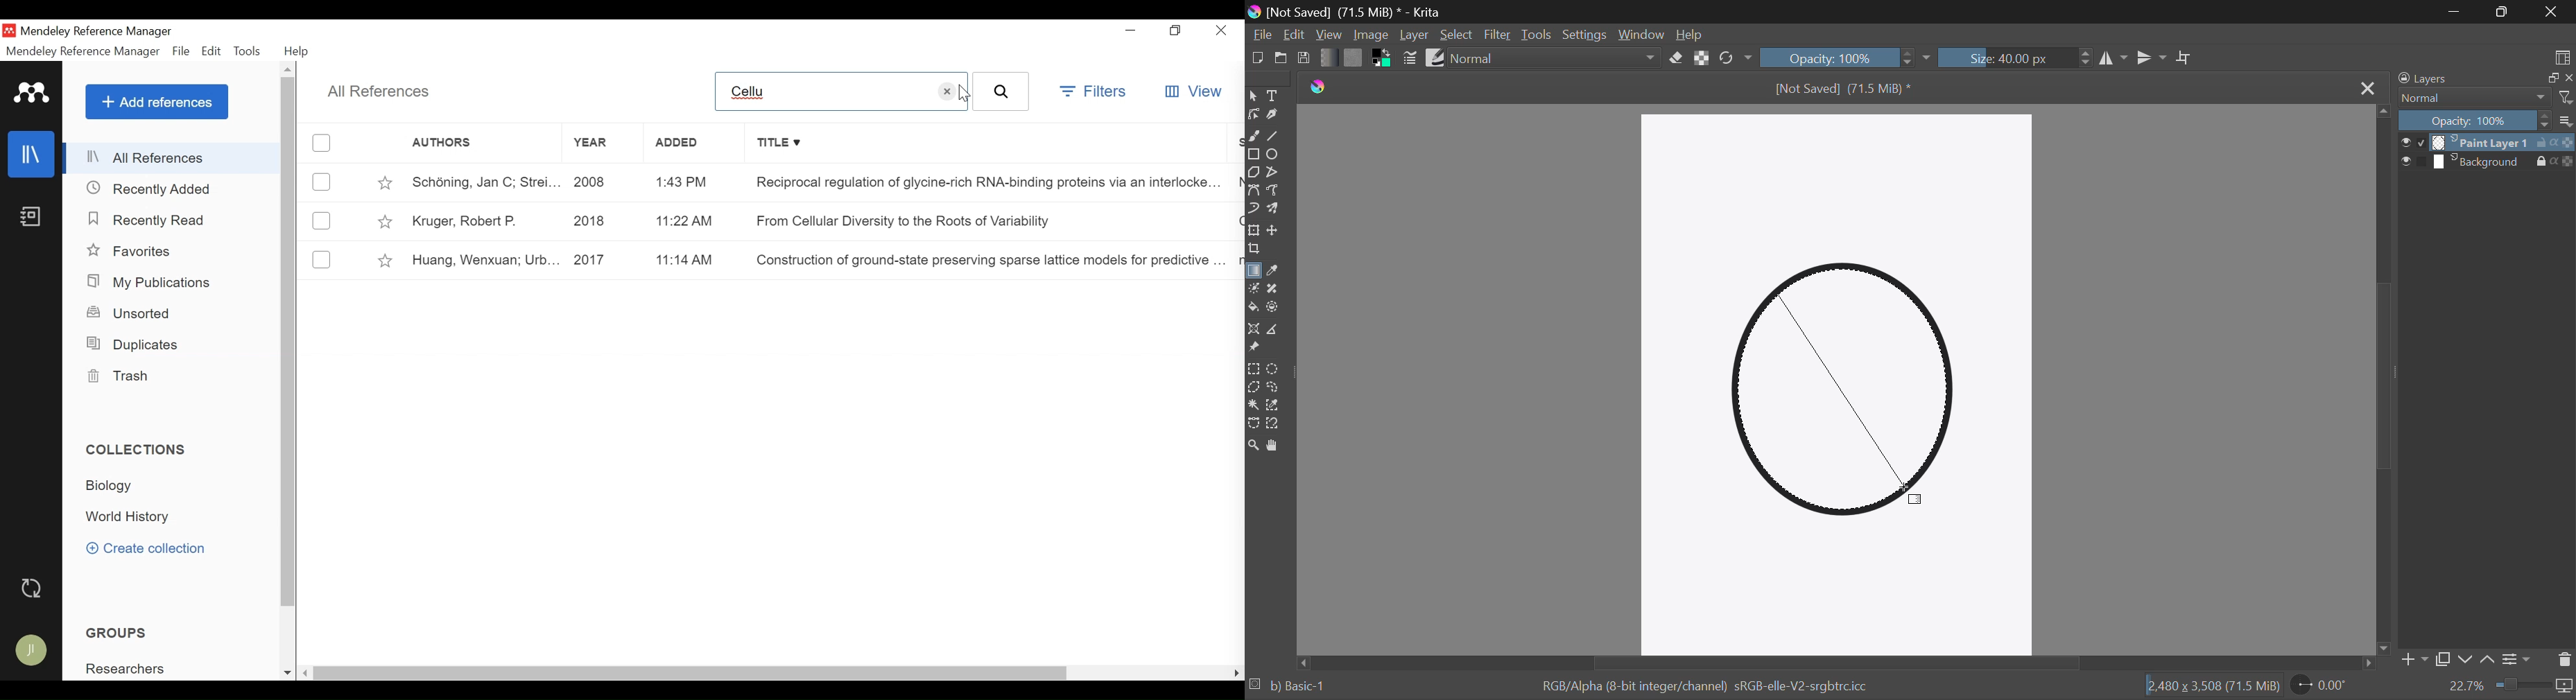  What do you see at coordinates (1277, 175) in the screenshot?
I see `Polyline` at bounding box center [1277, 175].